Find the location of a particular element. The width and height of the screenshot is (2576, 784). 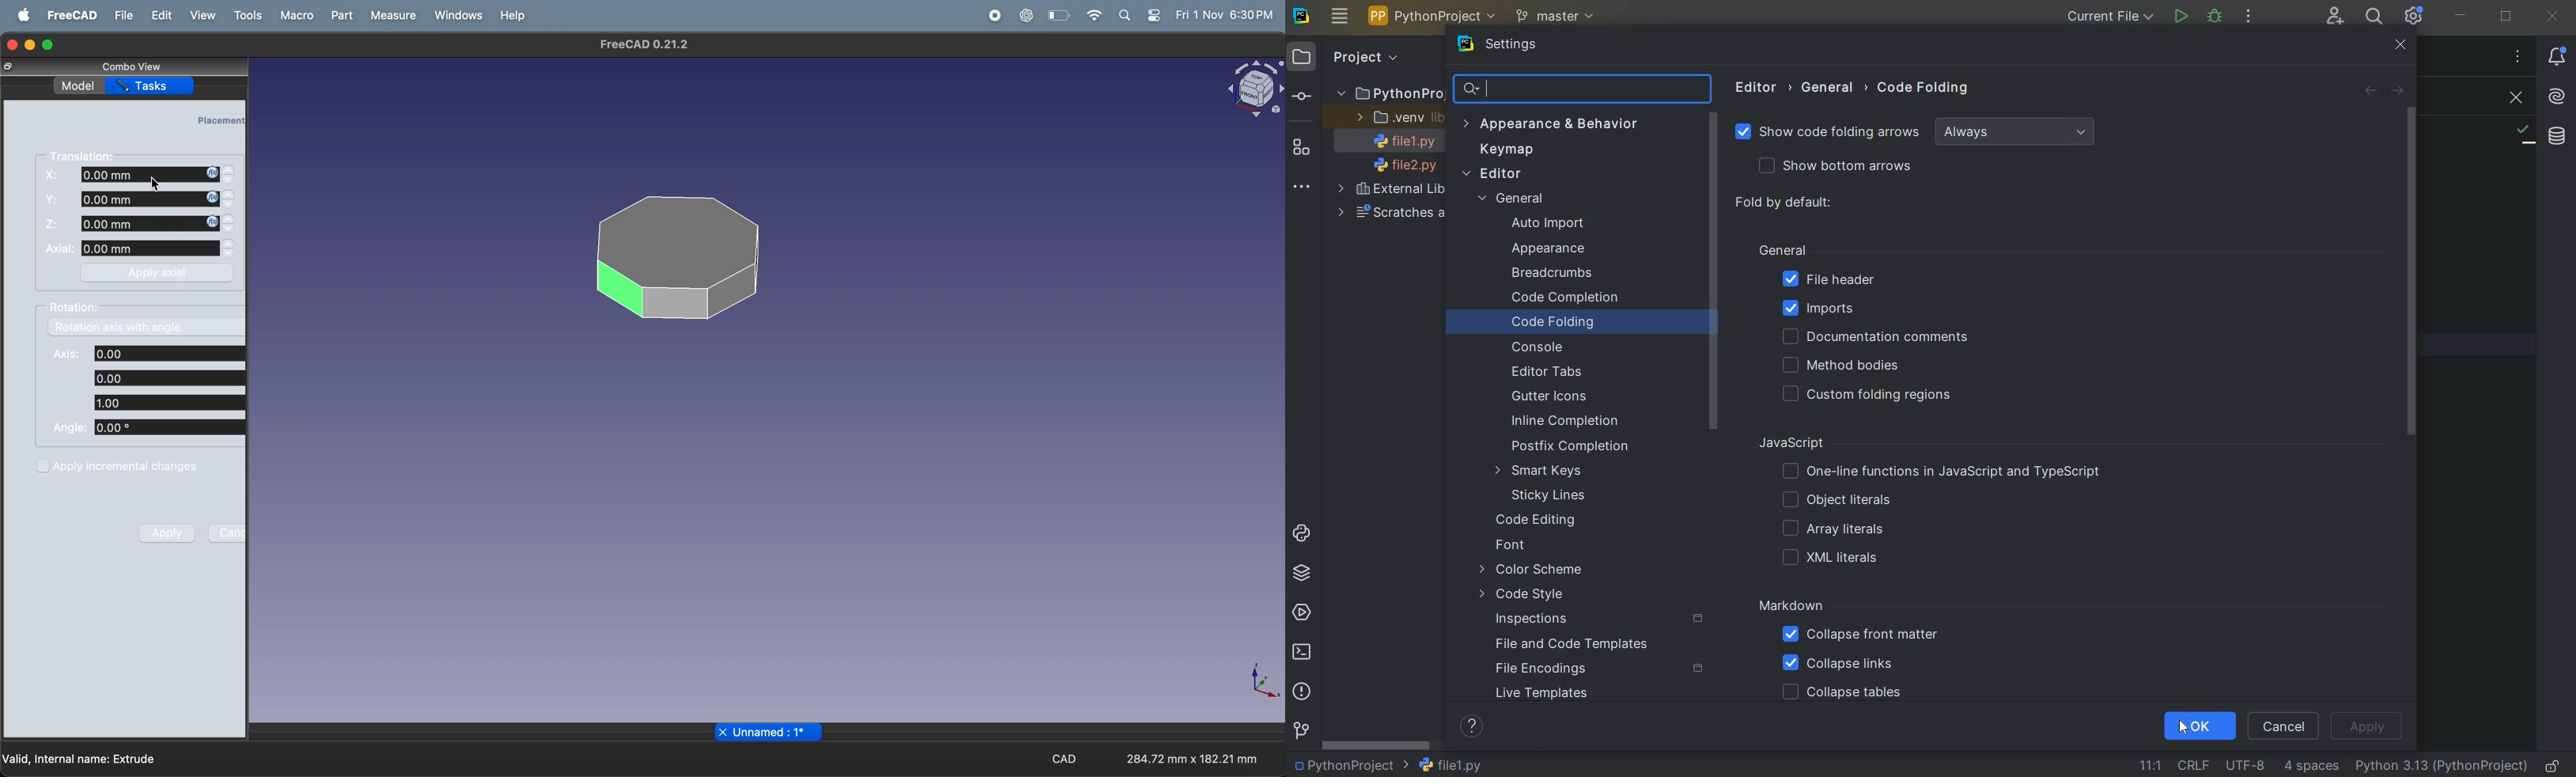

record is located at coordinates (991, 15).